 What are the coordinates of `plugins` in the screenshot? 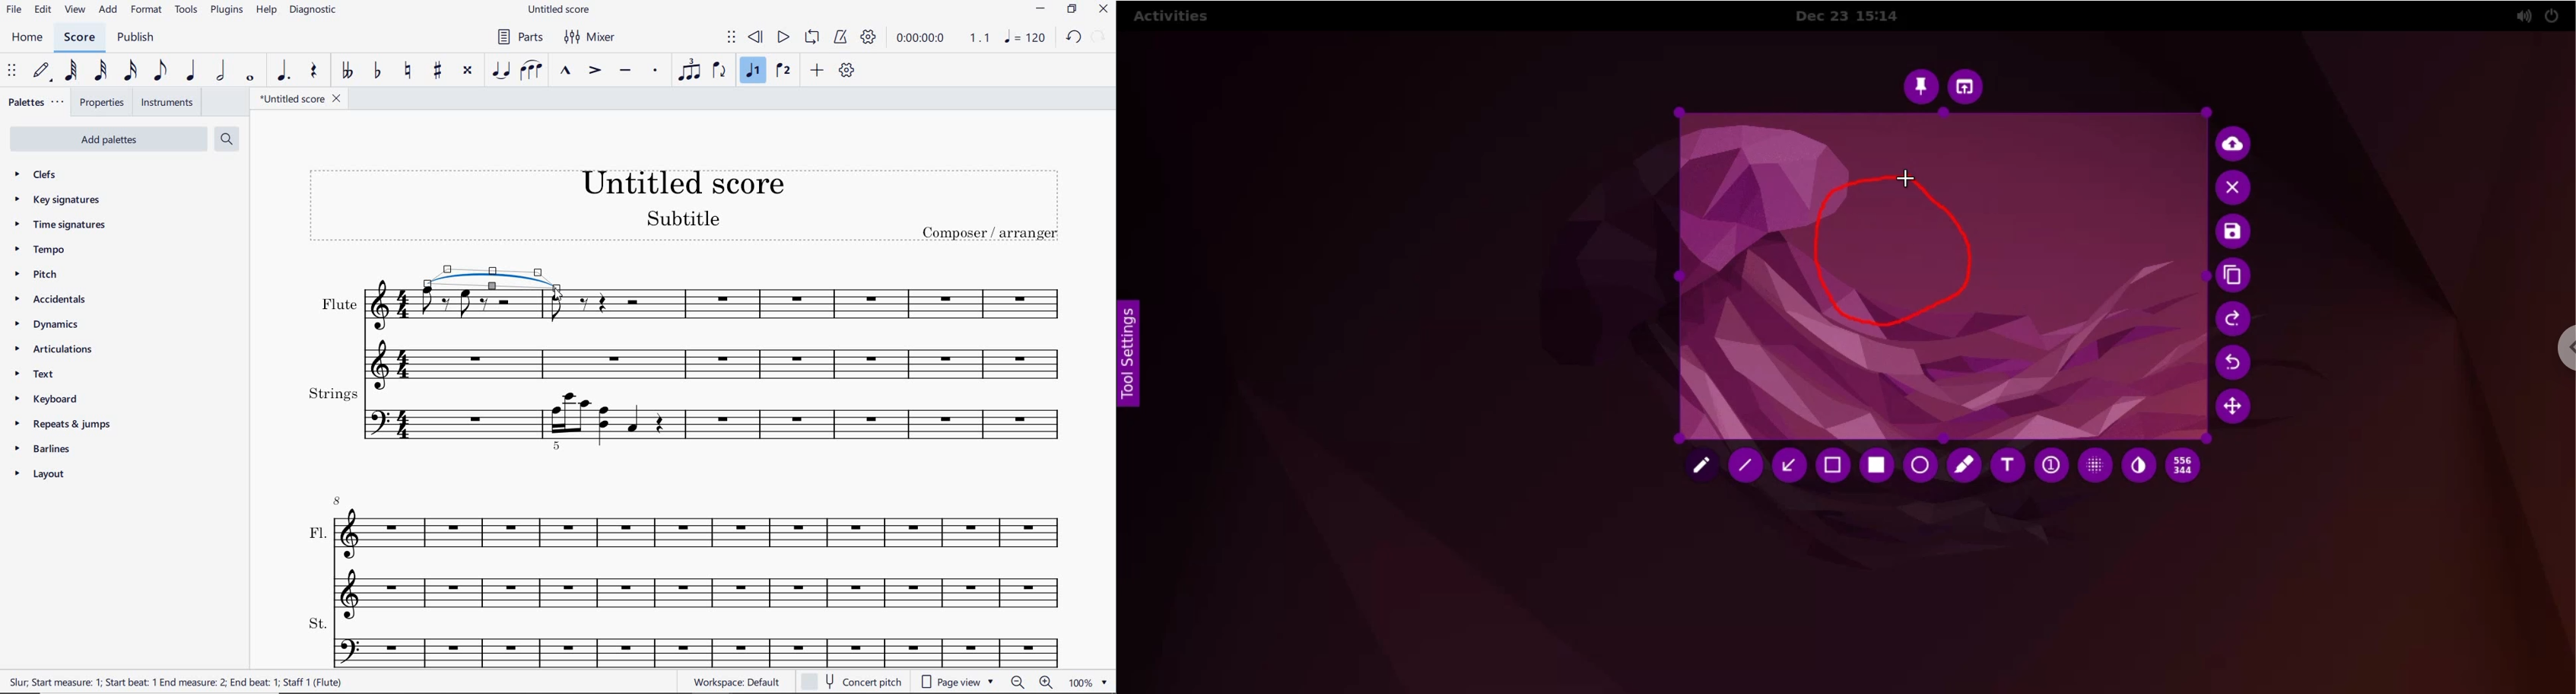 It's located at (225, 10).